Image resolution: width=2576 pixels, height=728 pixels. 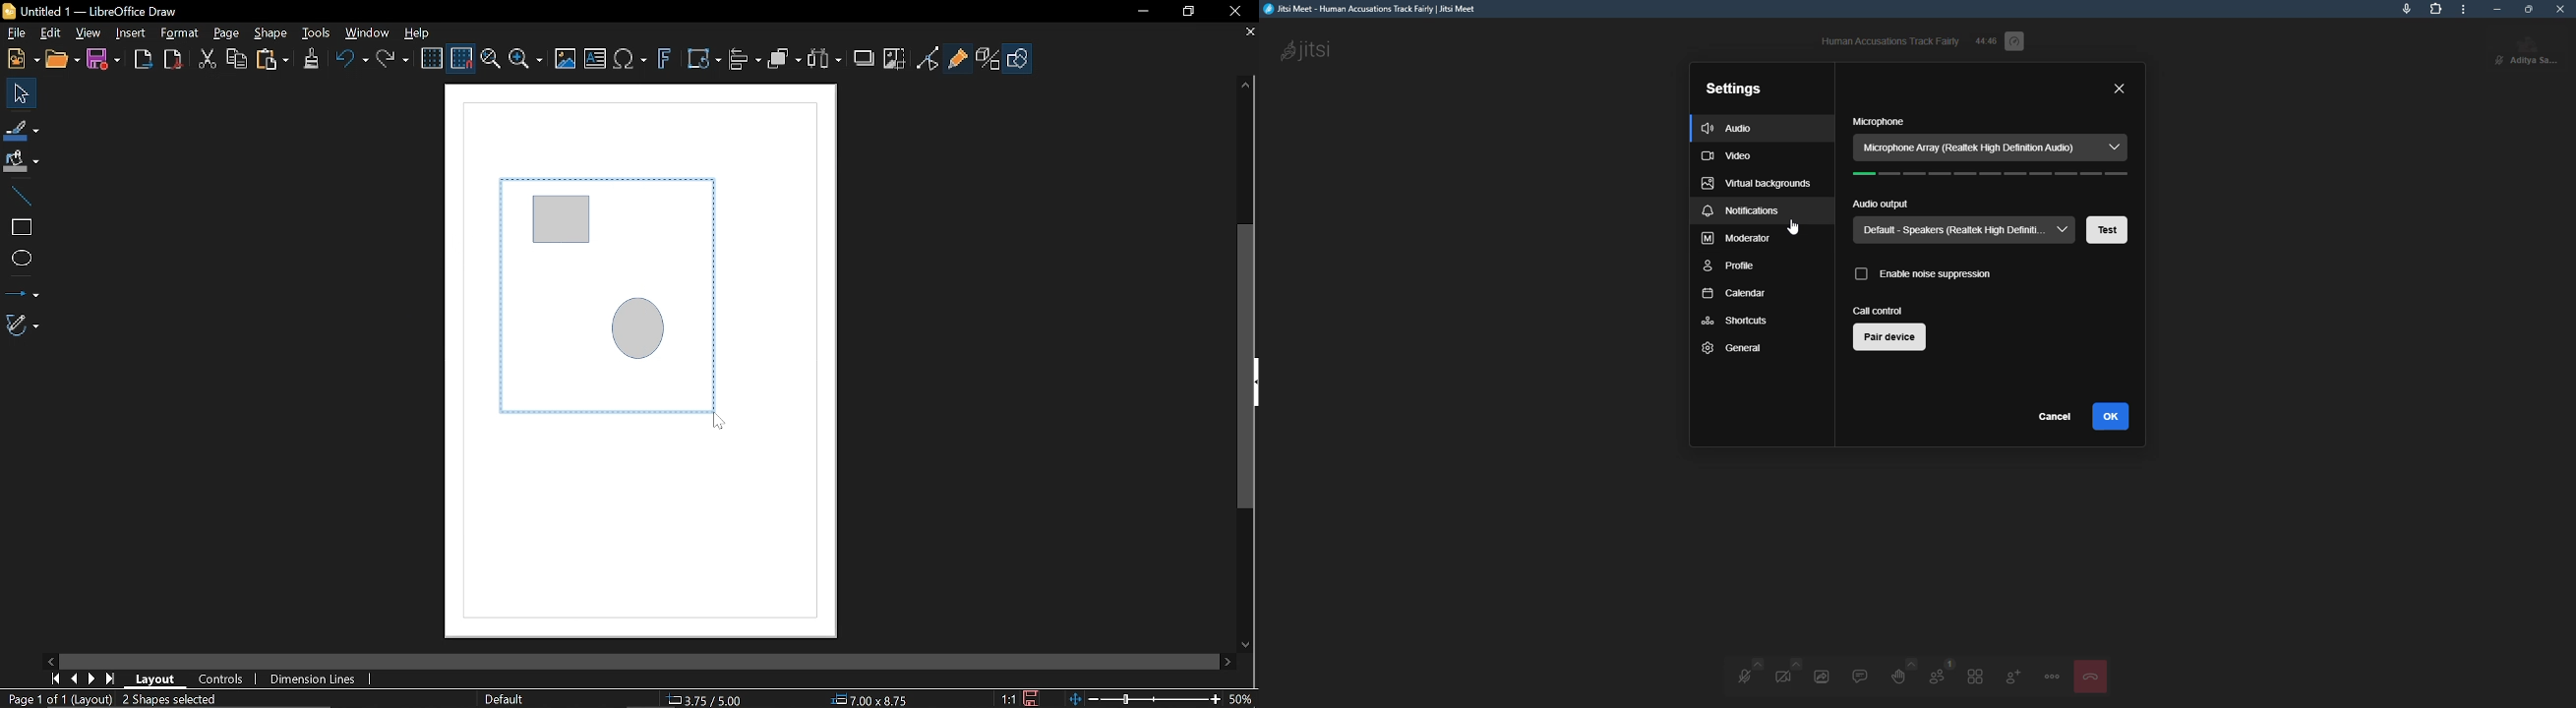 What do you see at coordinates (154, 678) in the screenshot?
I see `Layout` at bounding box center [154, 678].